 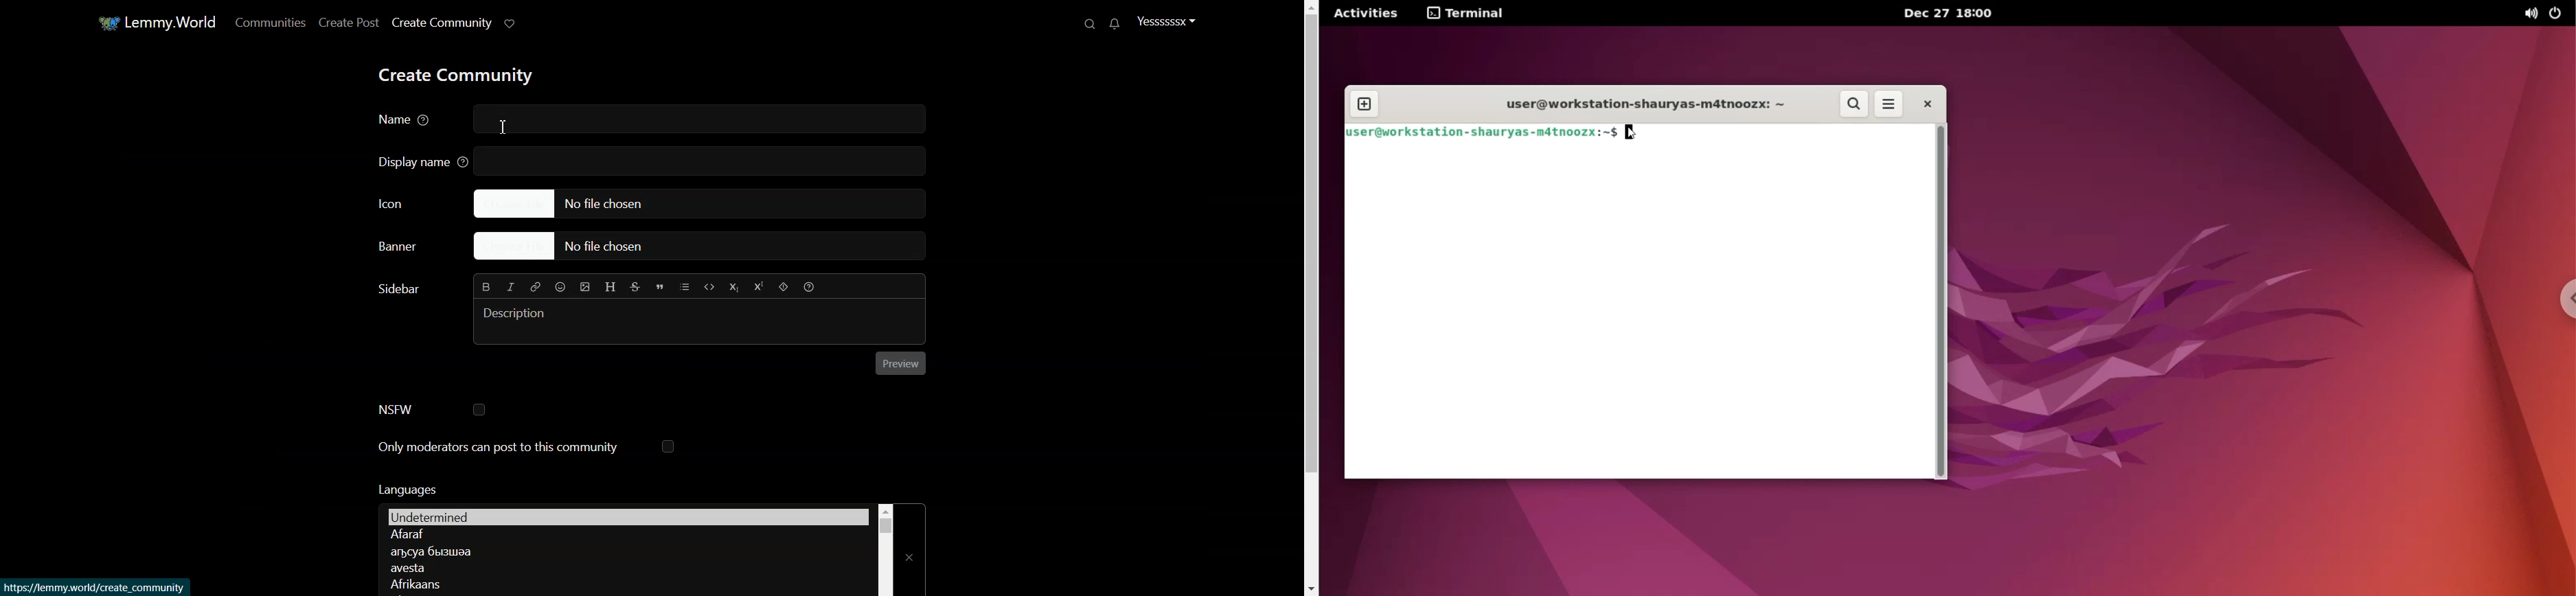 What do you see at coordinates (626, 535) in the screenshot?
I see `Language` at bounding box center [626, 535].